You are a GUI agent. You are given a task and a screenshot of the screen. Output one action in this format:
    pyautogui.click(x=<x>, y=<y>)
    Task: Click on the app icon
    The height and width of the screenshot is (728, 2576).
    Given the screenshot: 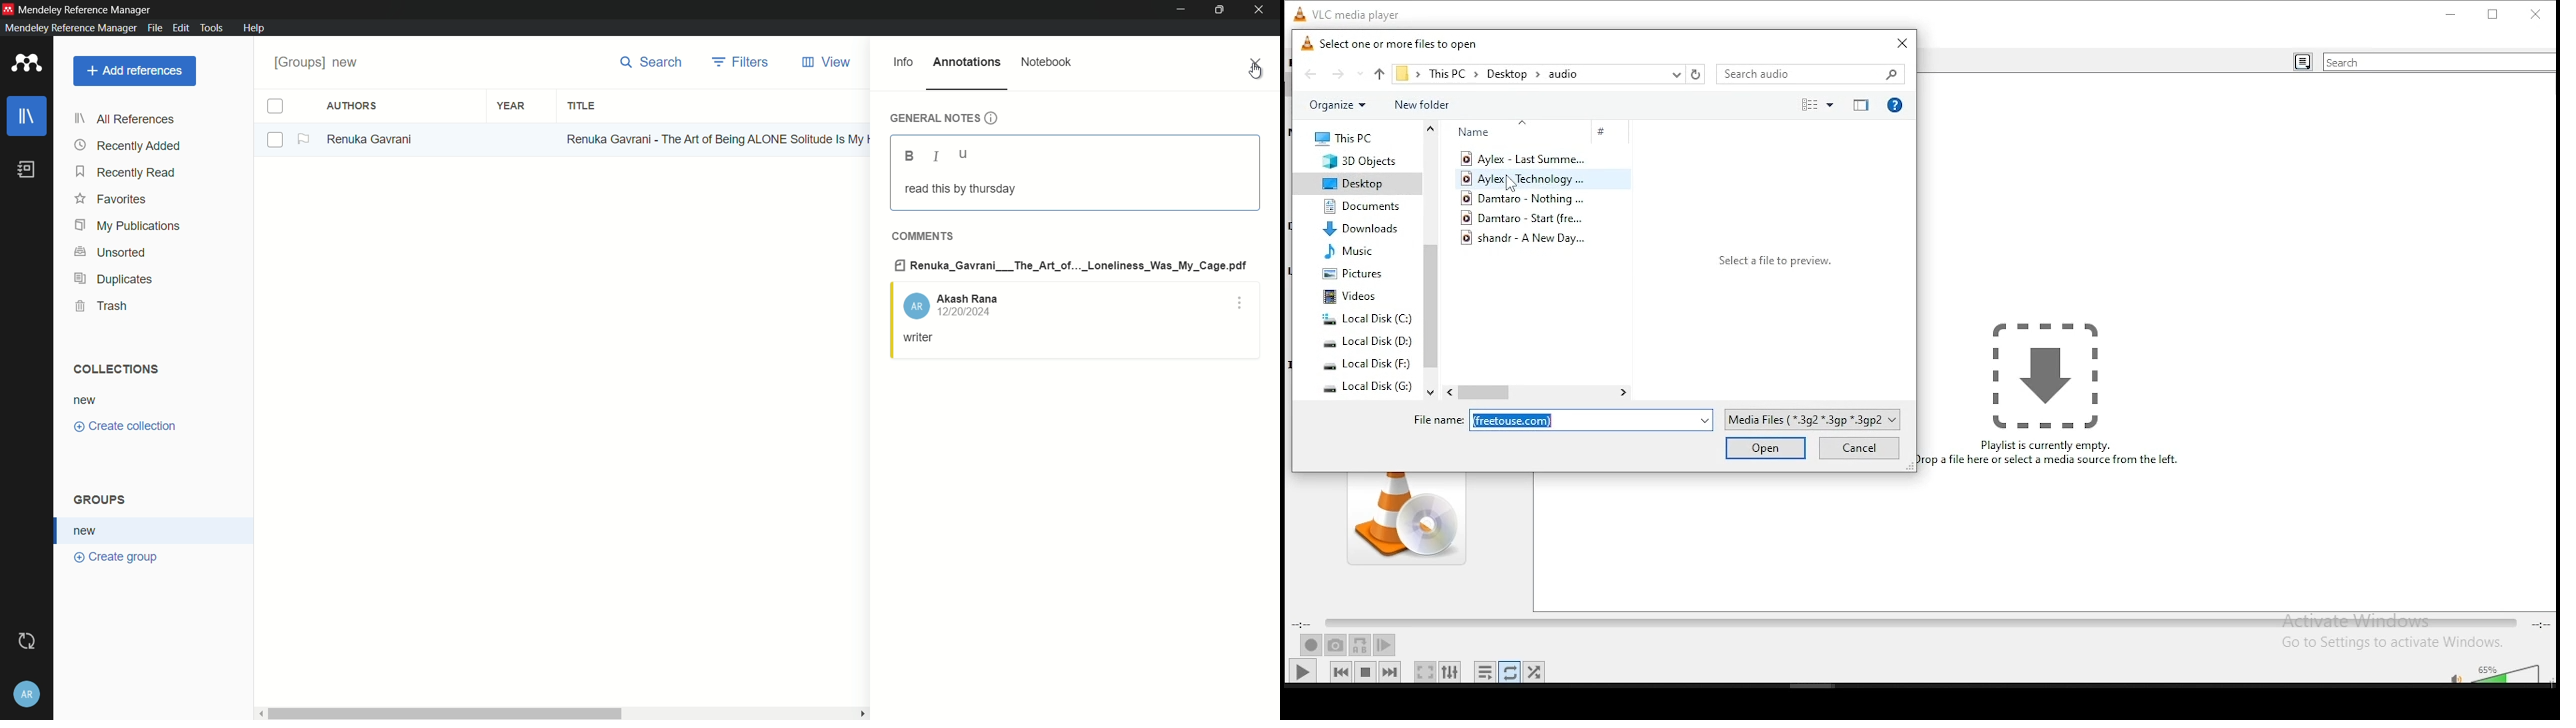 What is the action you would take?
    pyautogui.click(x=8, y=8)
    